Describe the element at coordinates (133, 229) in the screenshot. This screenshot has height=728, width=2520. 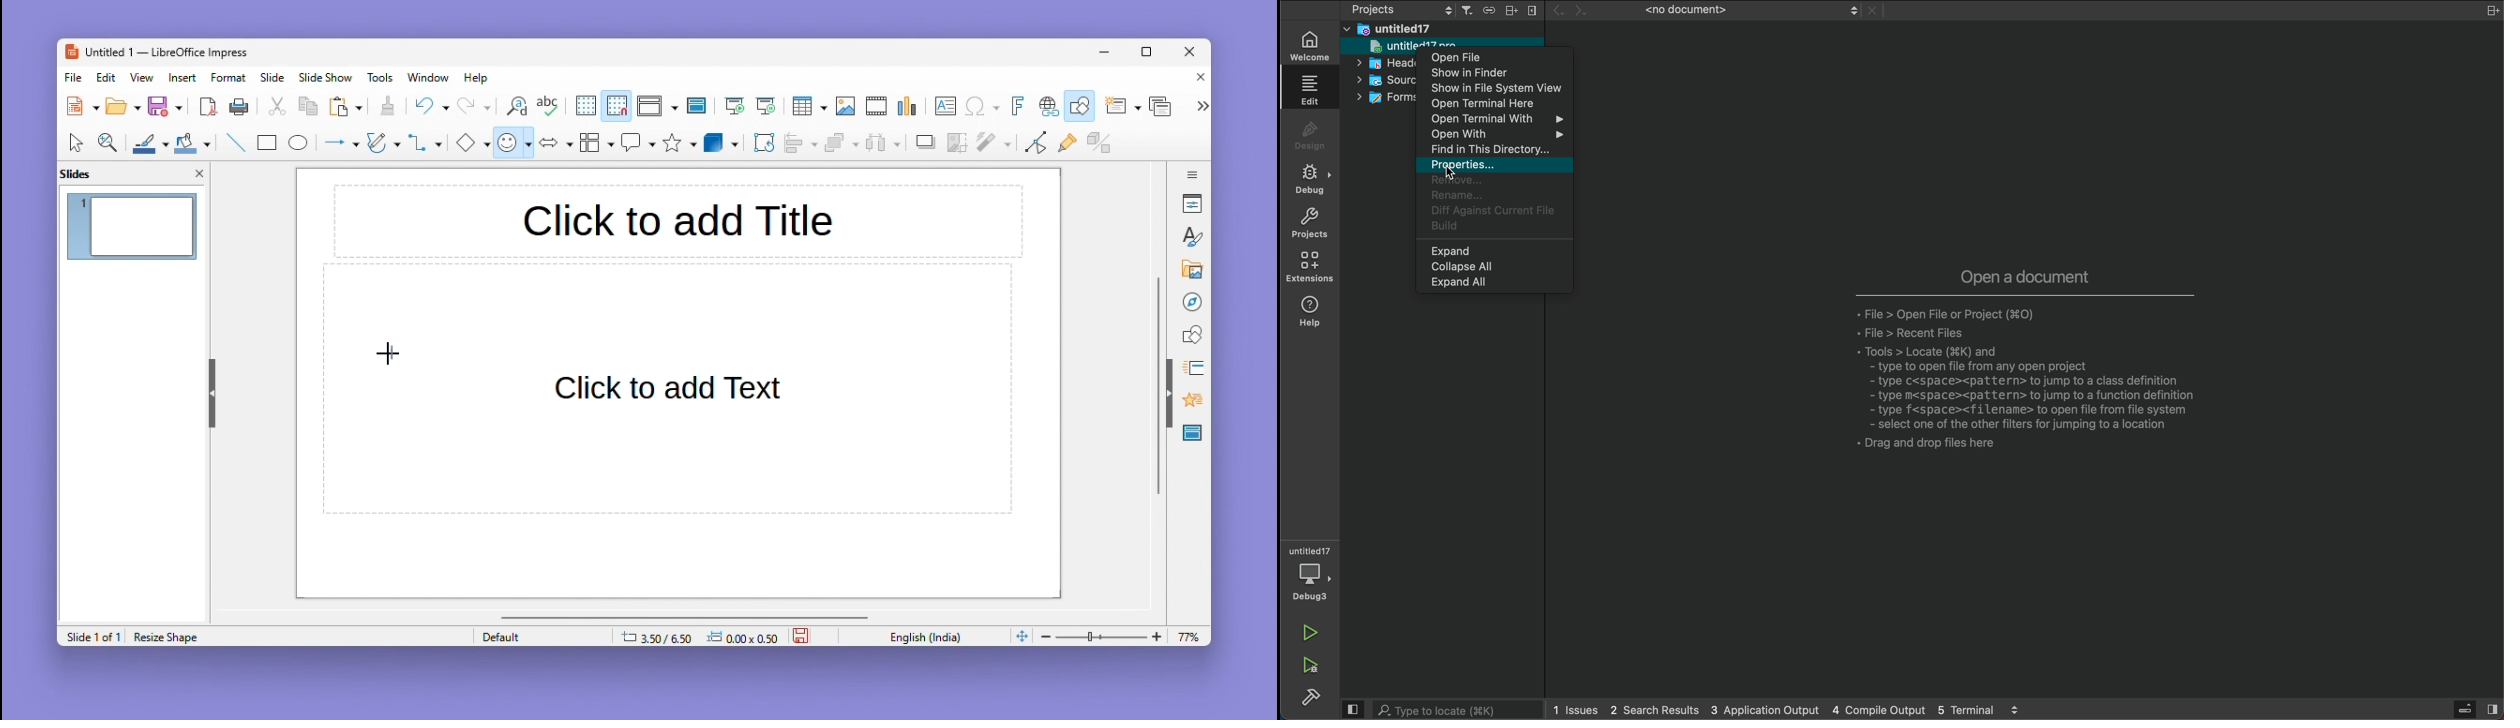
I see `current slide` at that location.